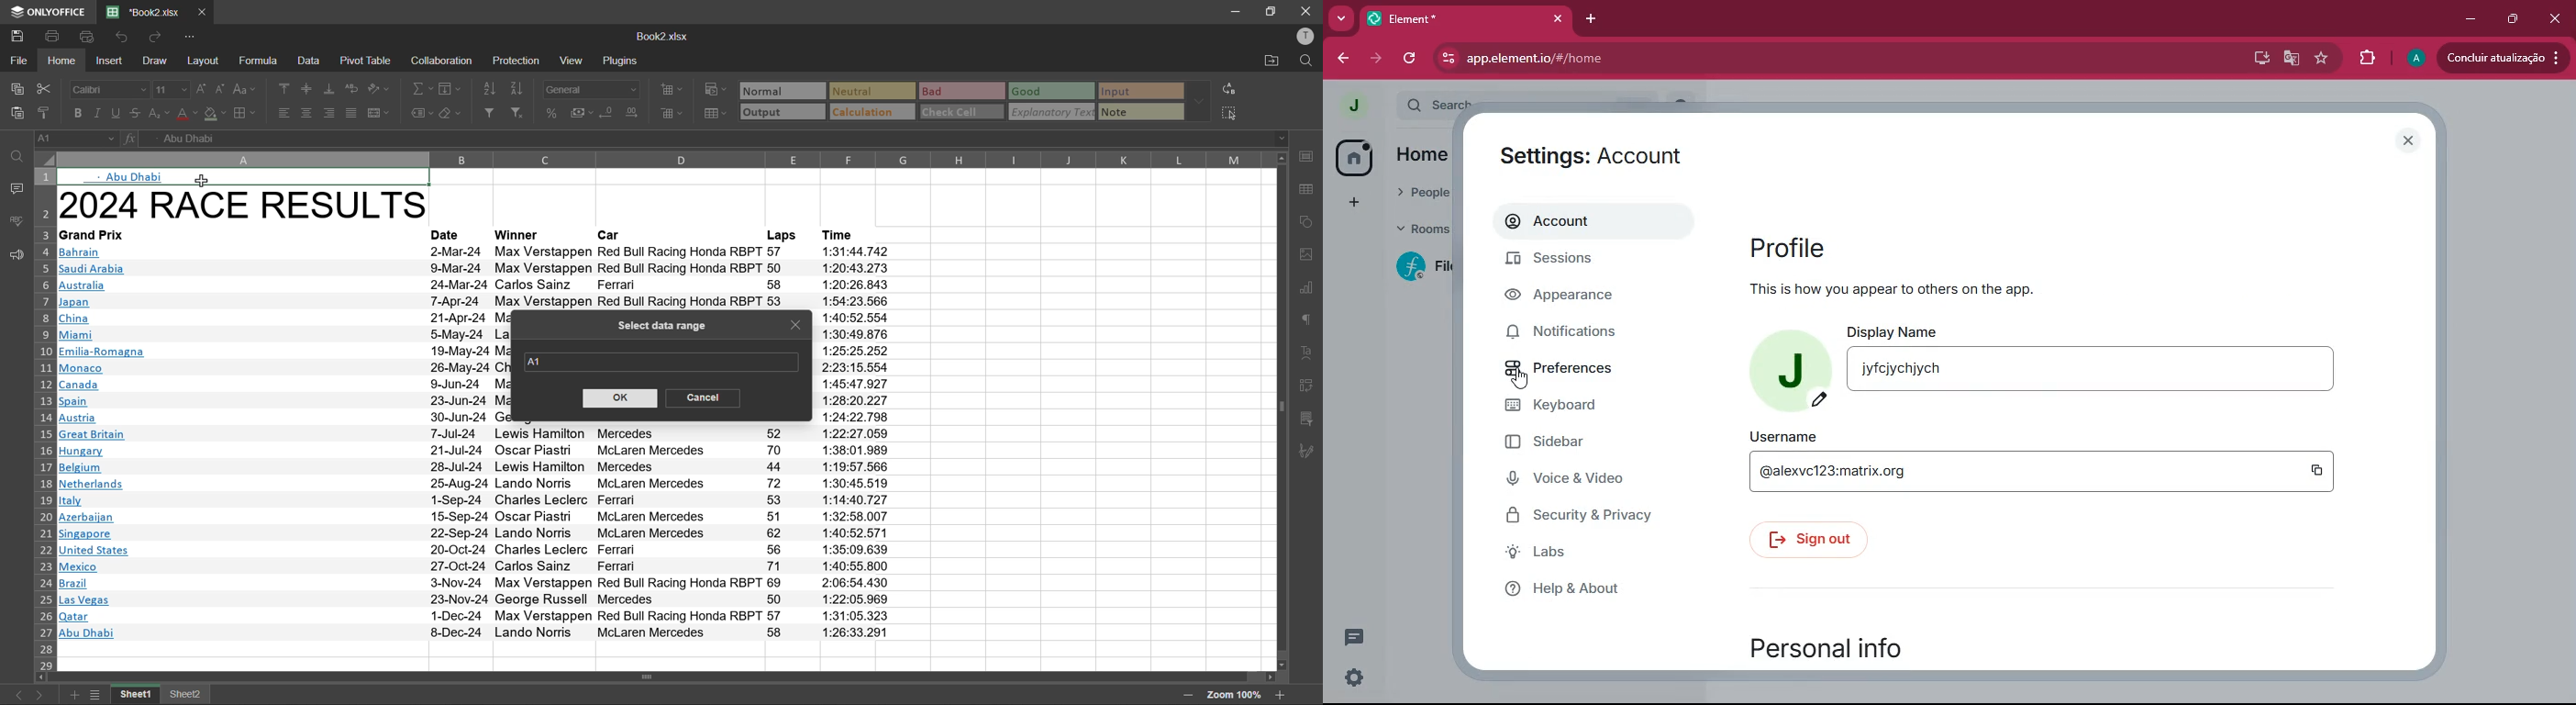 This screenshot has width=2576, height=728. I want to click on Vertical Scrollbar, so click(658, 678).